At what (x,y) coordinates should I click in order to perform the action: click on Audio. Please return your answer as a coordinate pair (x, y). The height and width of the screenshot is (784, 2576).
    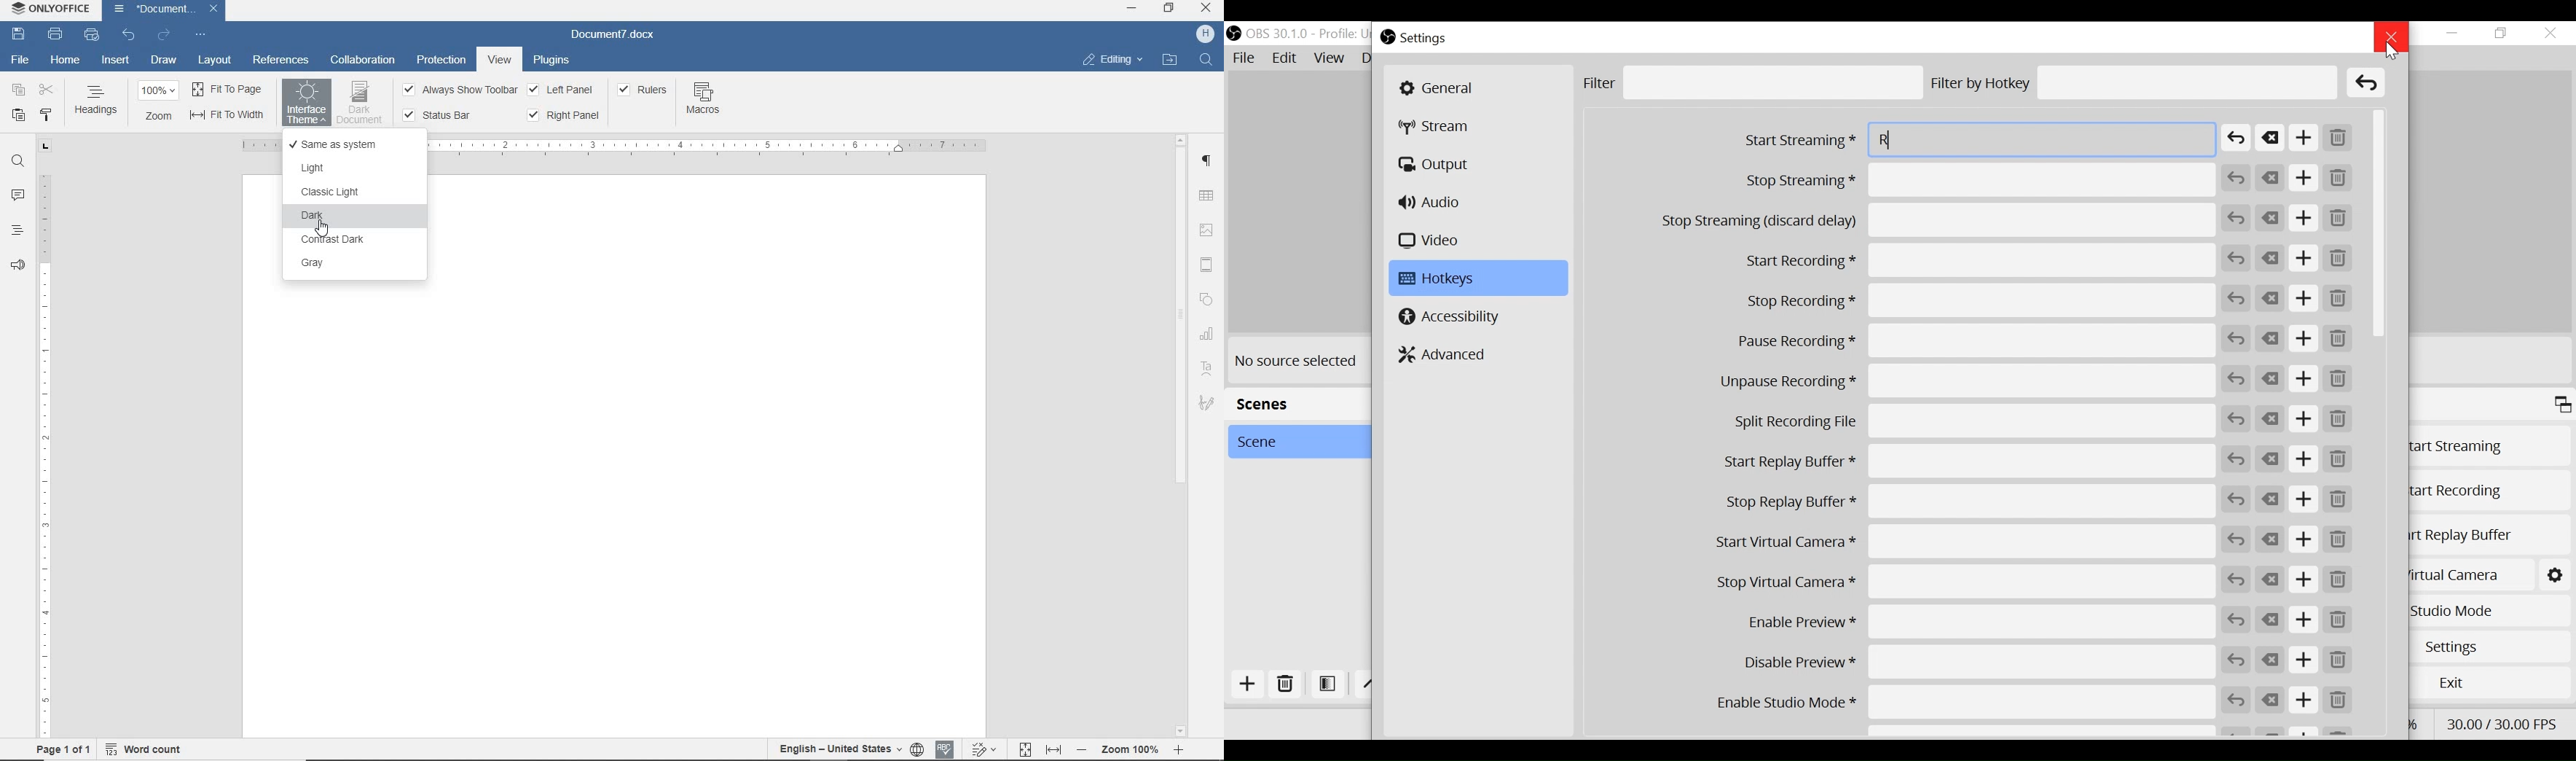
    Looking at the image, I should click on (1433, 202).